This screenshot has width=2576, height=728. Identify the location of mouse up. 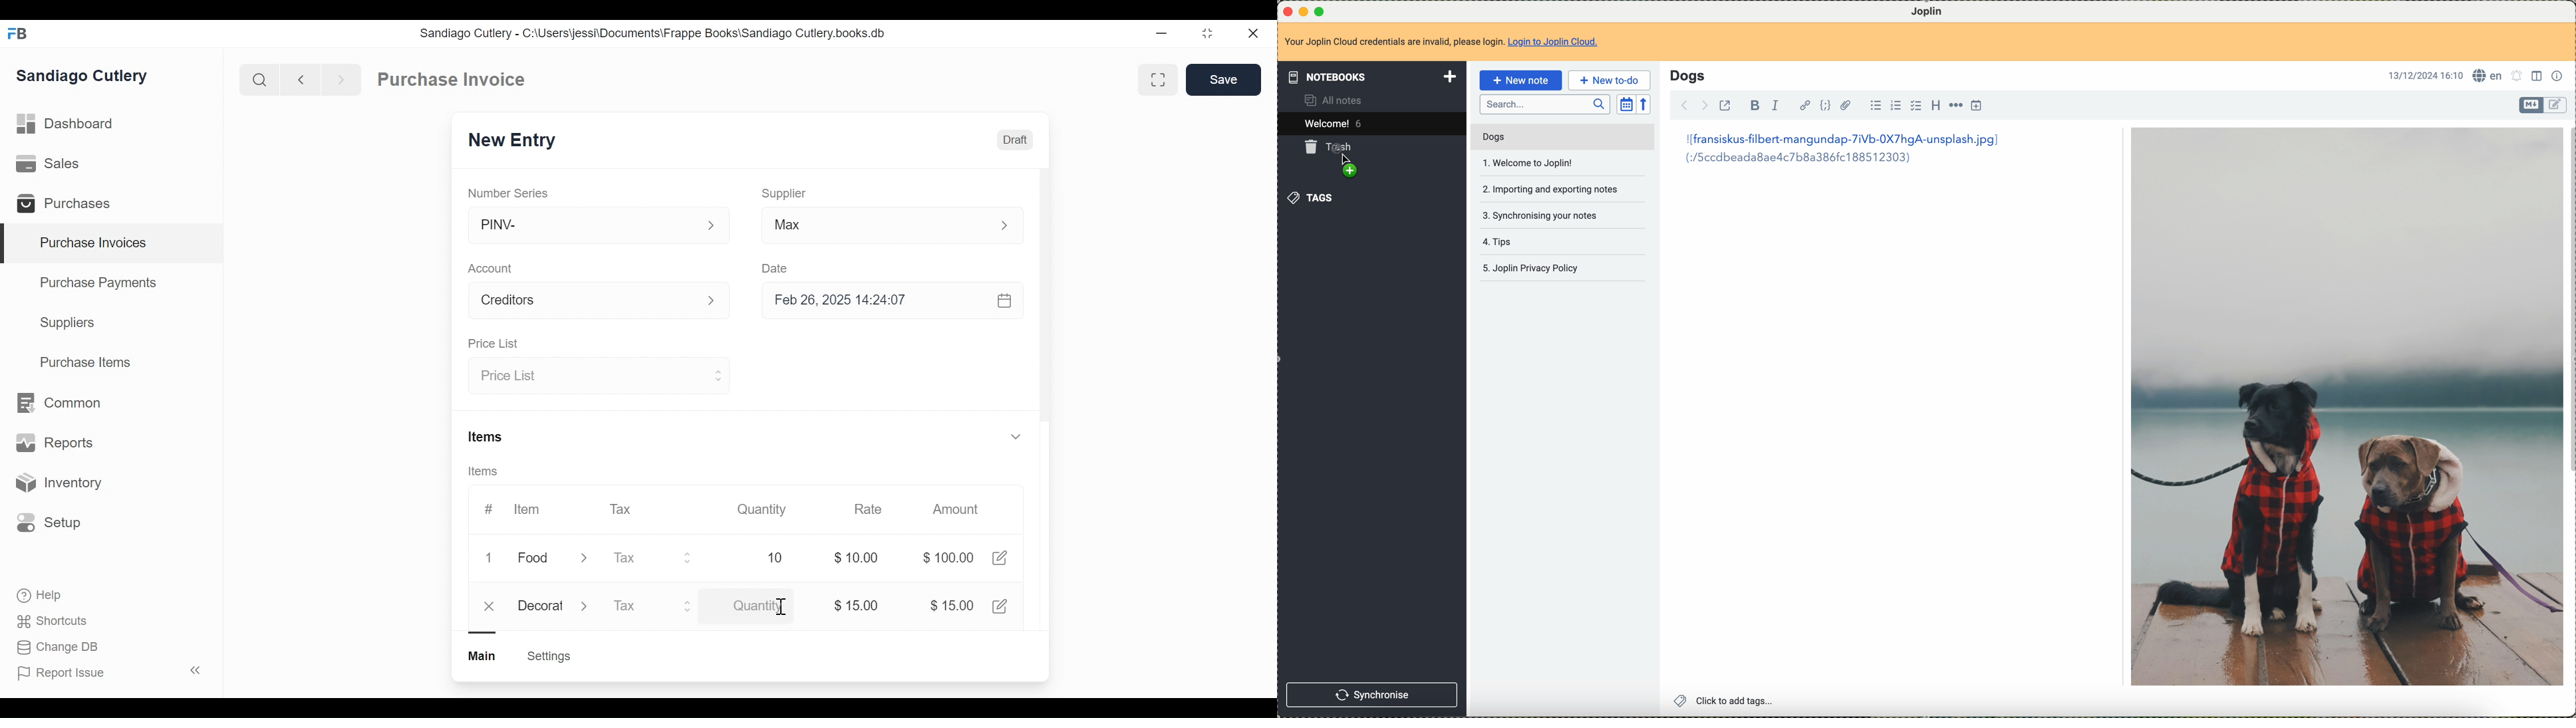
(1349, 164).